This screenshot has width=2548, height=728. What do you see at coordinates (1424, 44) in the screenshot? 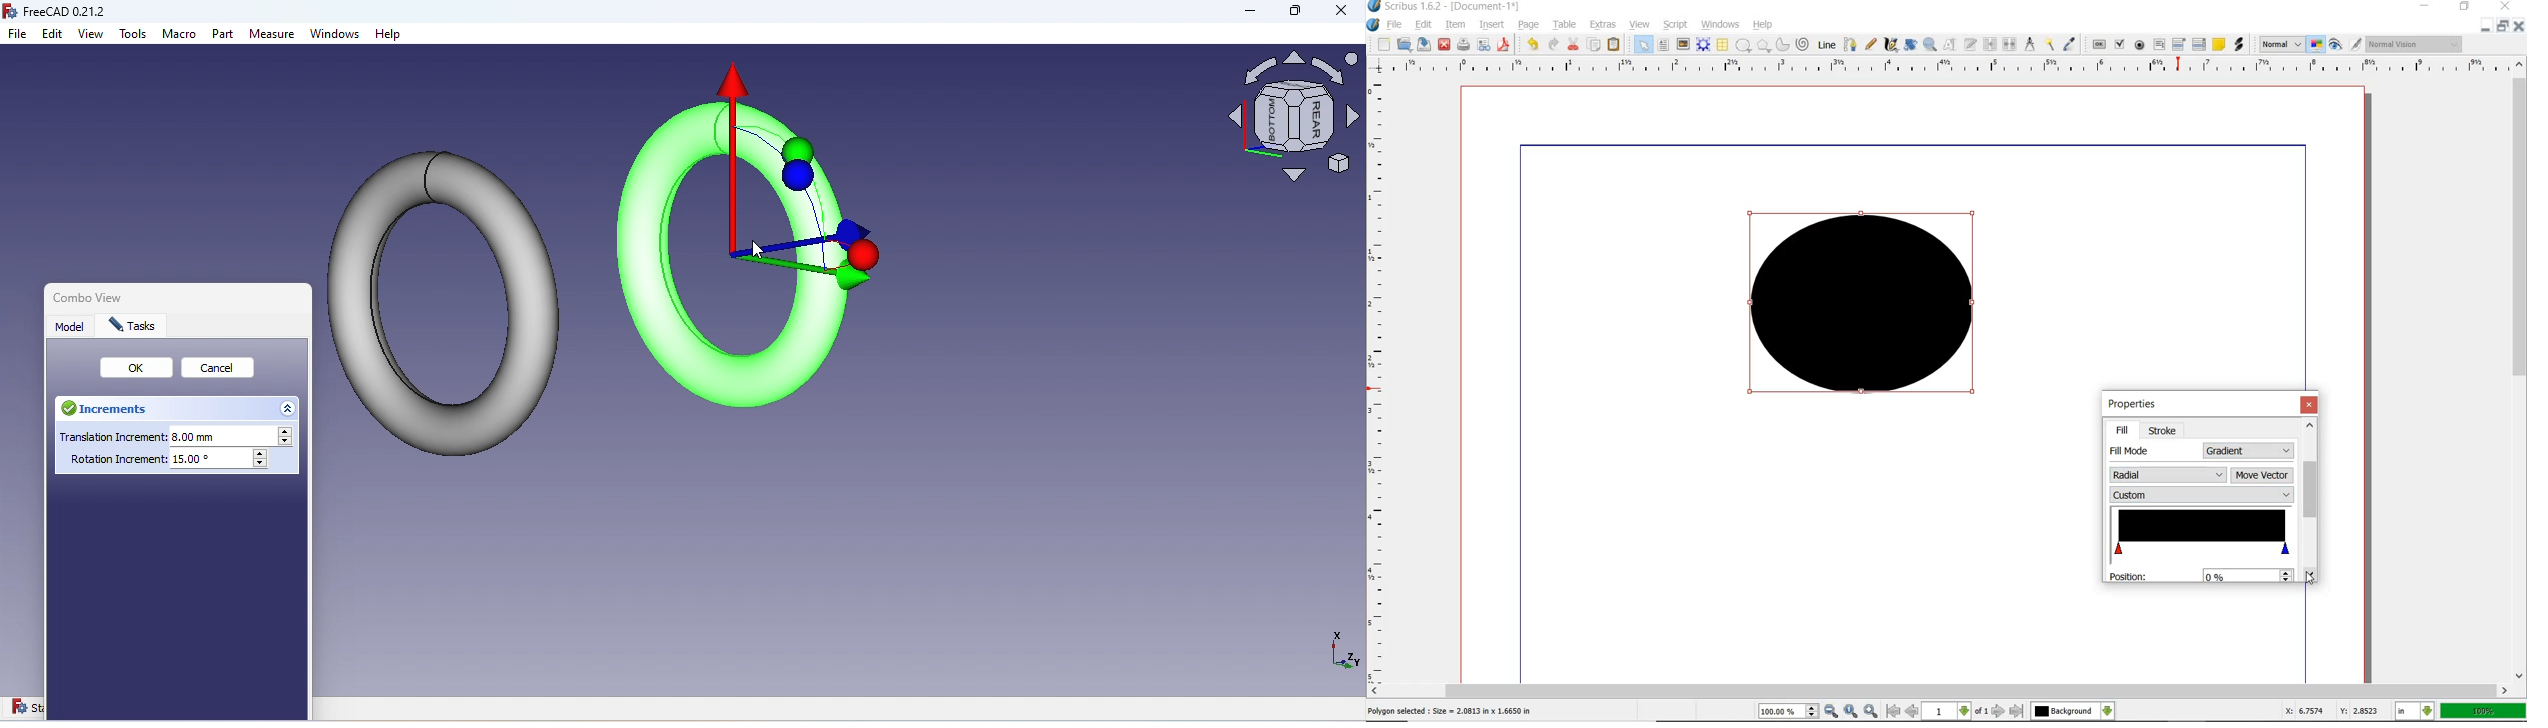
I see `SAVE` at bounding box center [1424, 44].